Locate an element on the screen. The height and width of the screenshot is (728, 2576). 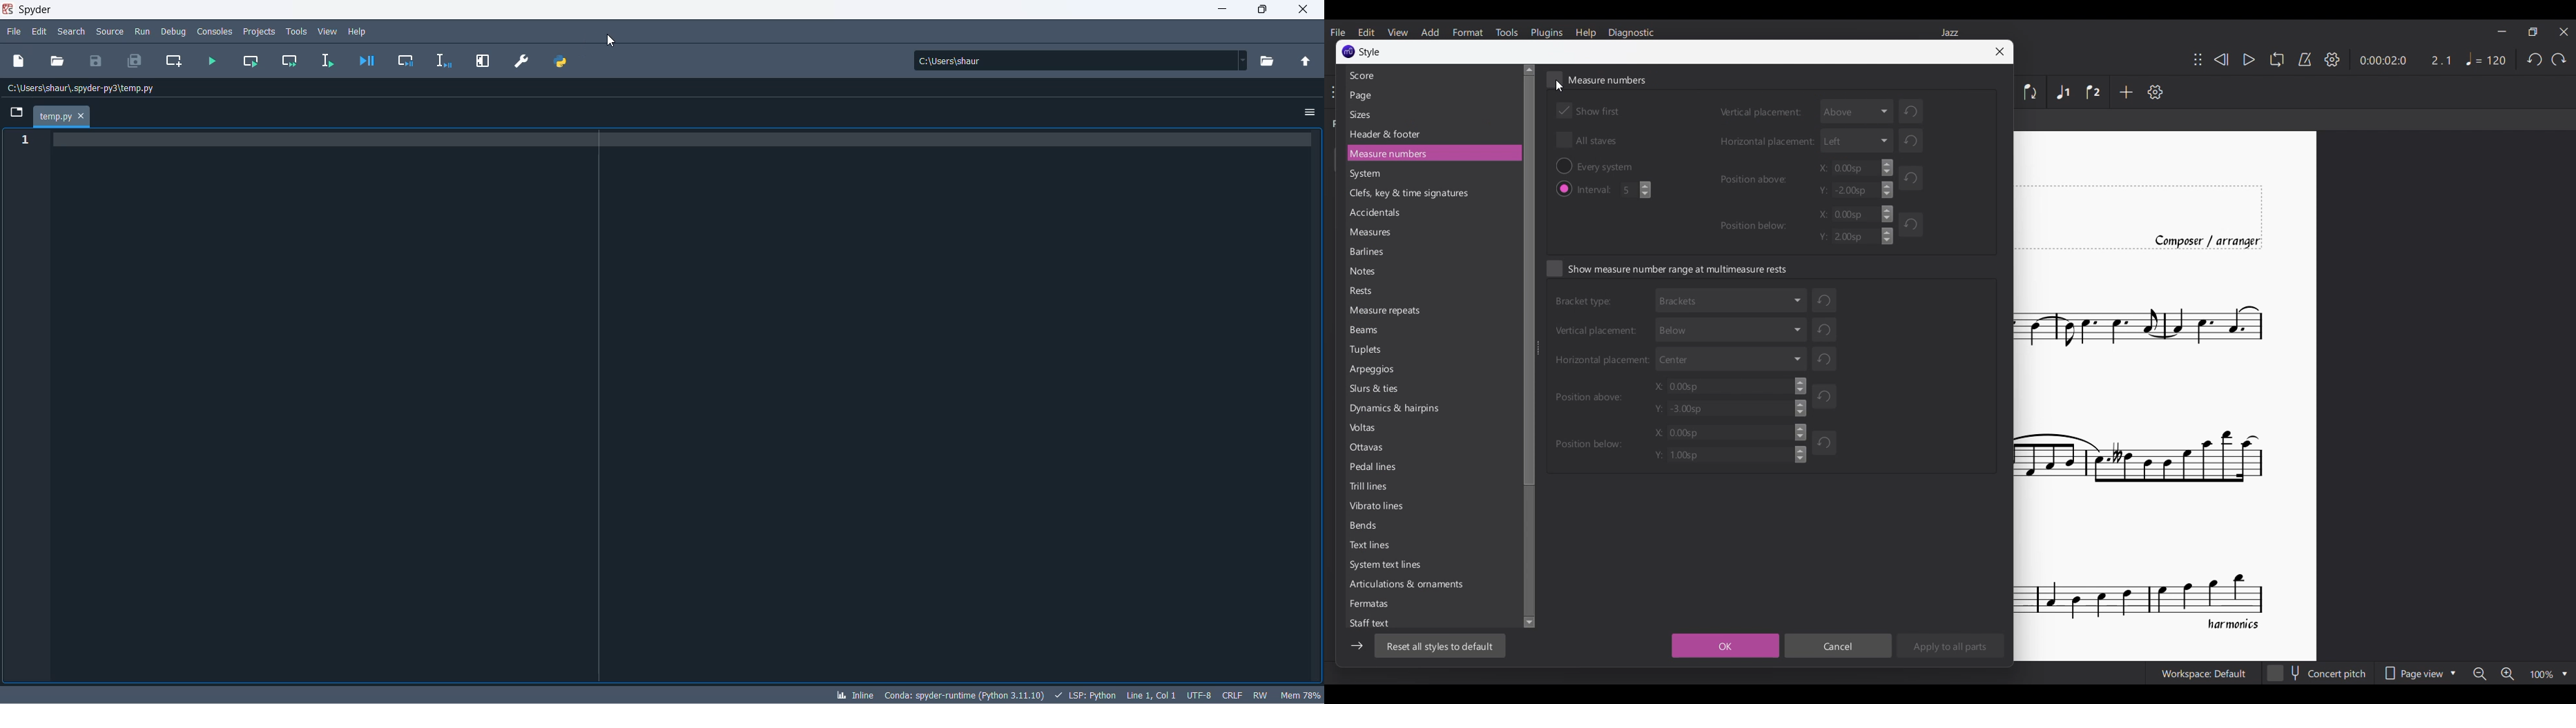
open is located at coordinates (57, 60).